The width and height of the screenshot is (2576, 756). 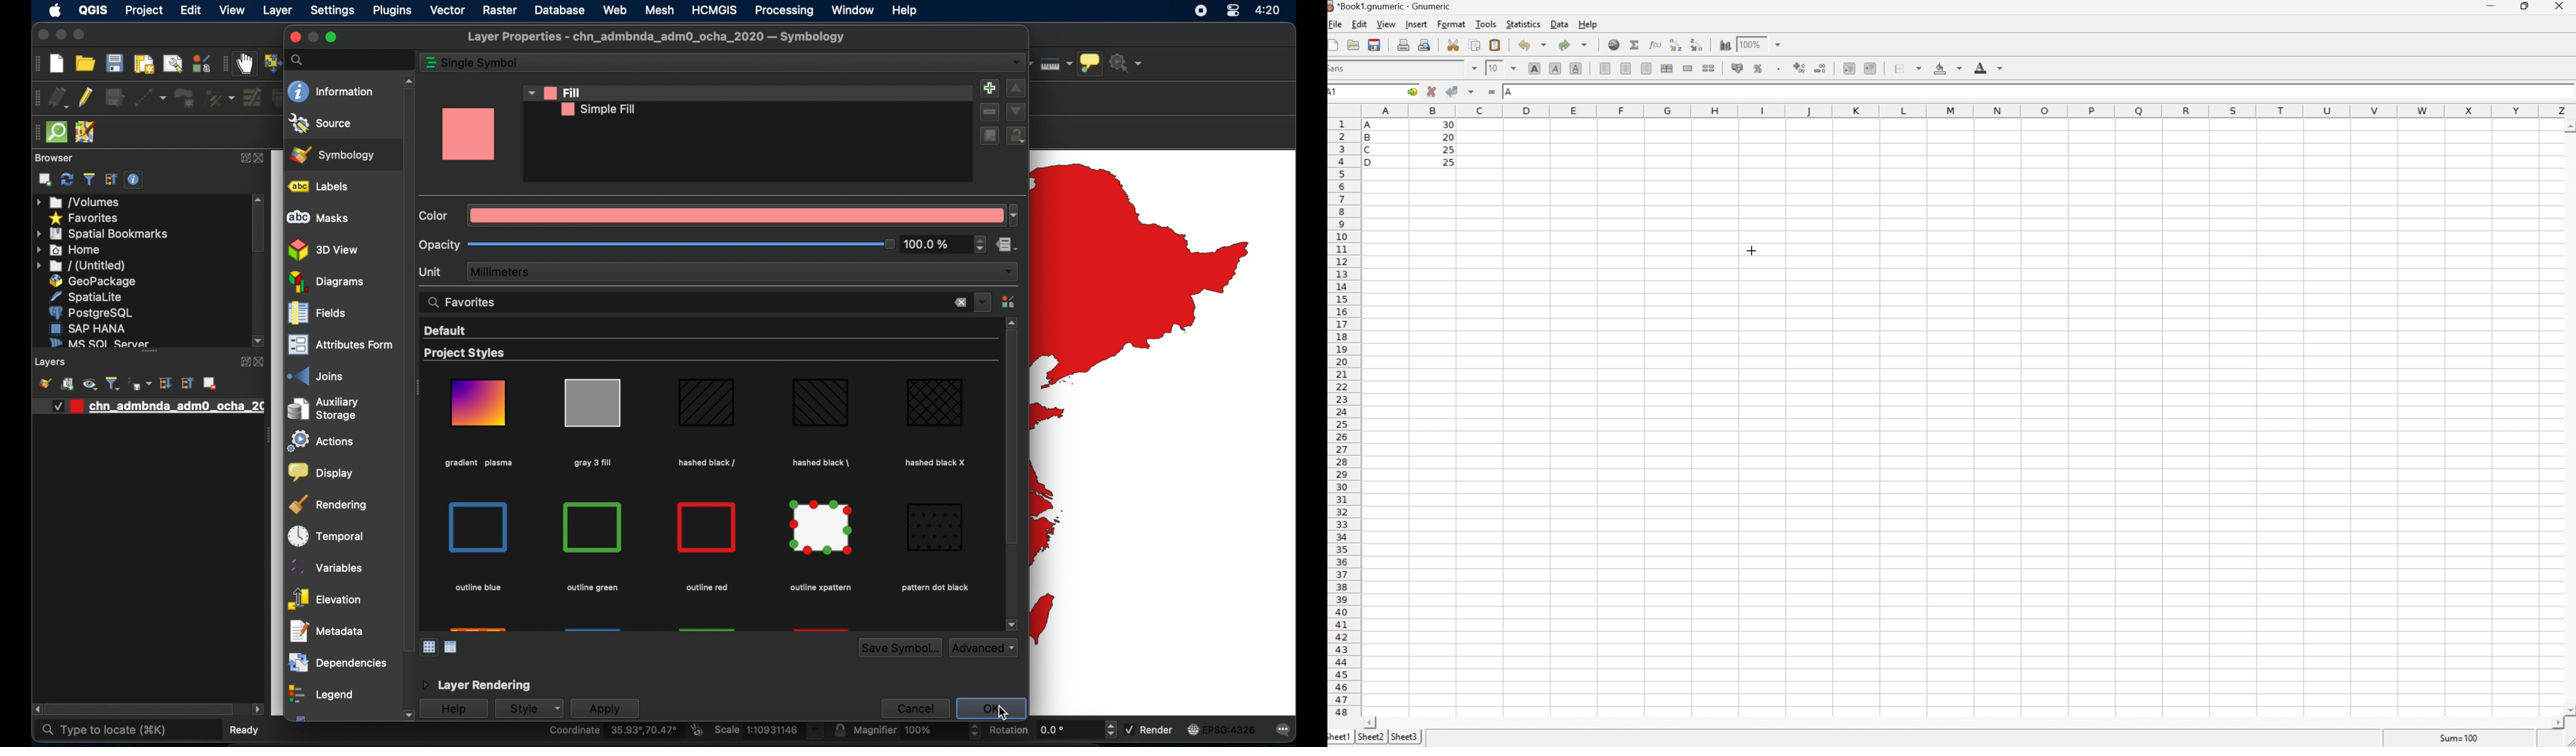 I want to click on lock symbol layers color, so click(x=1017, y=137).